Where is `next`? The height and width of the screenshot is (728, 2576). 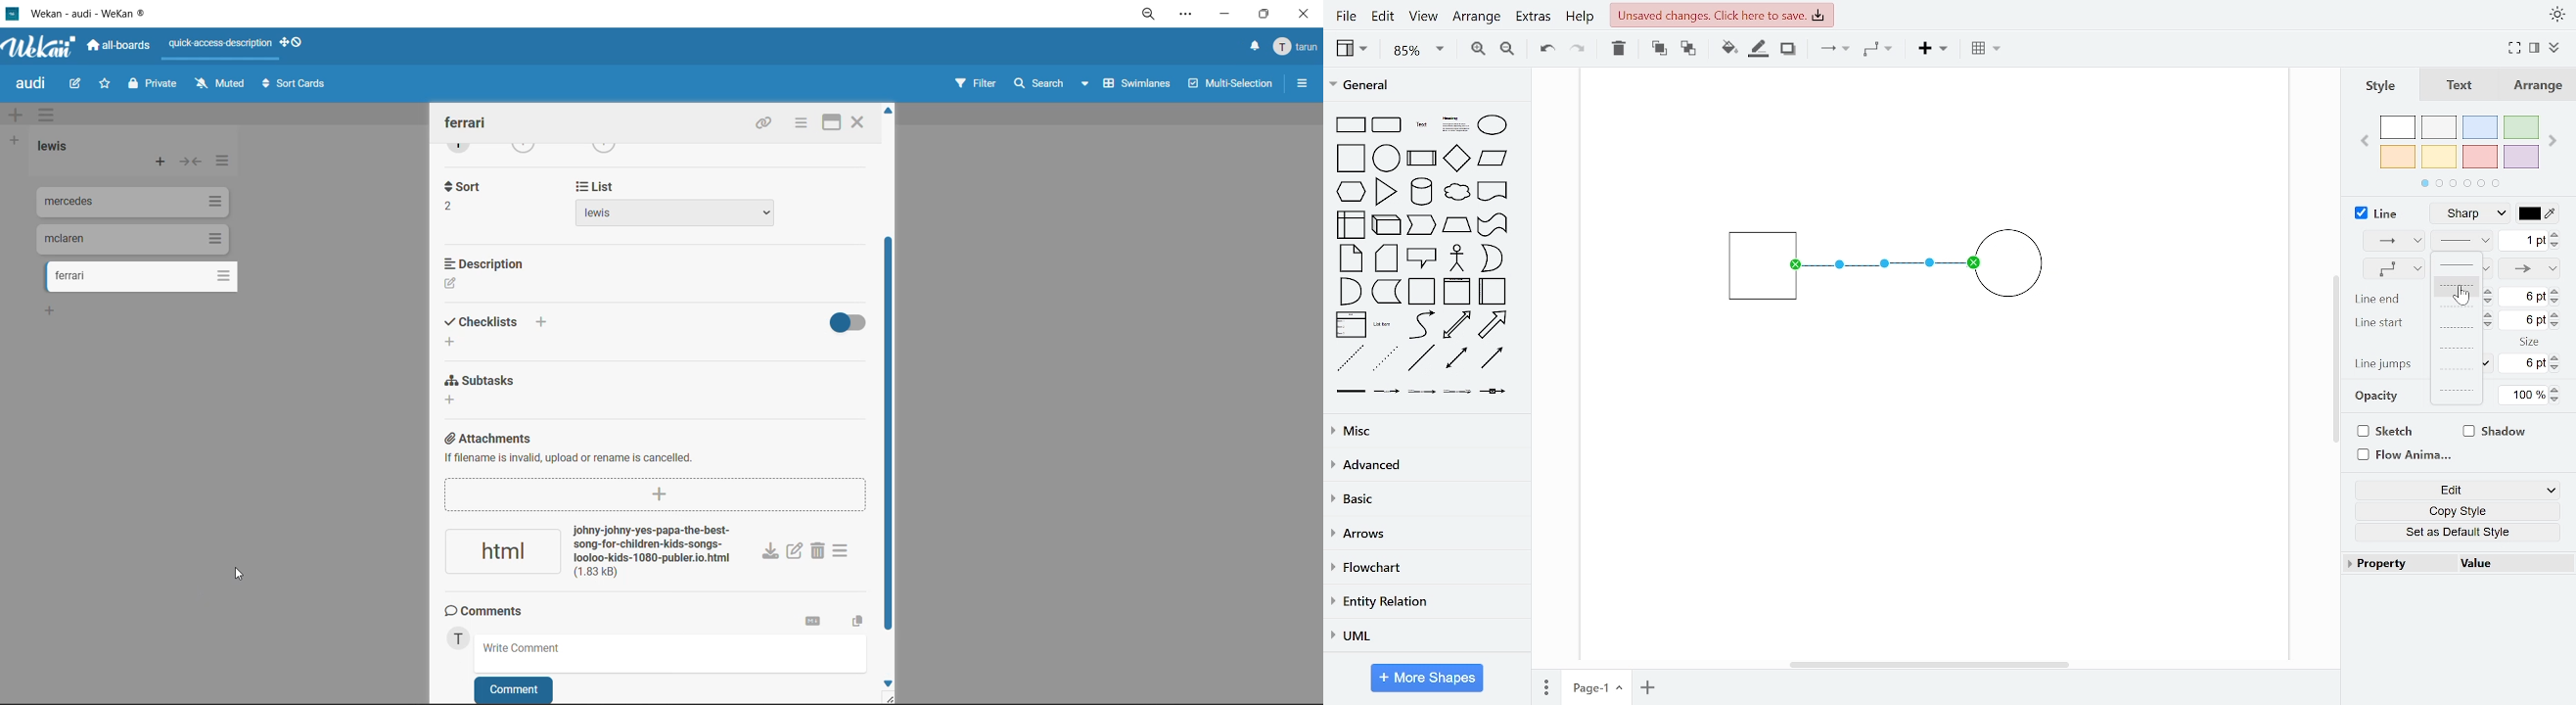 next is located at coordinates (2554, 143).